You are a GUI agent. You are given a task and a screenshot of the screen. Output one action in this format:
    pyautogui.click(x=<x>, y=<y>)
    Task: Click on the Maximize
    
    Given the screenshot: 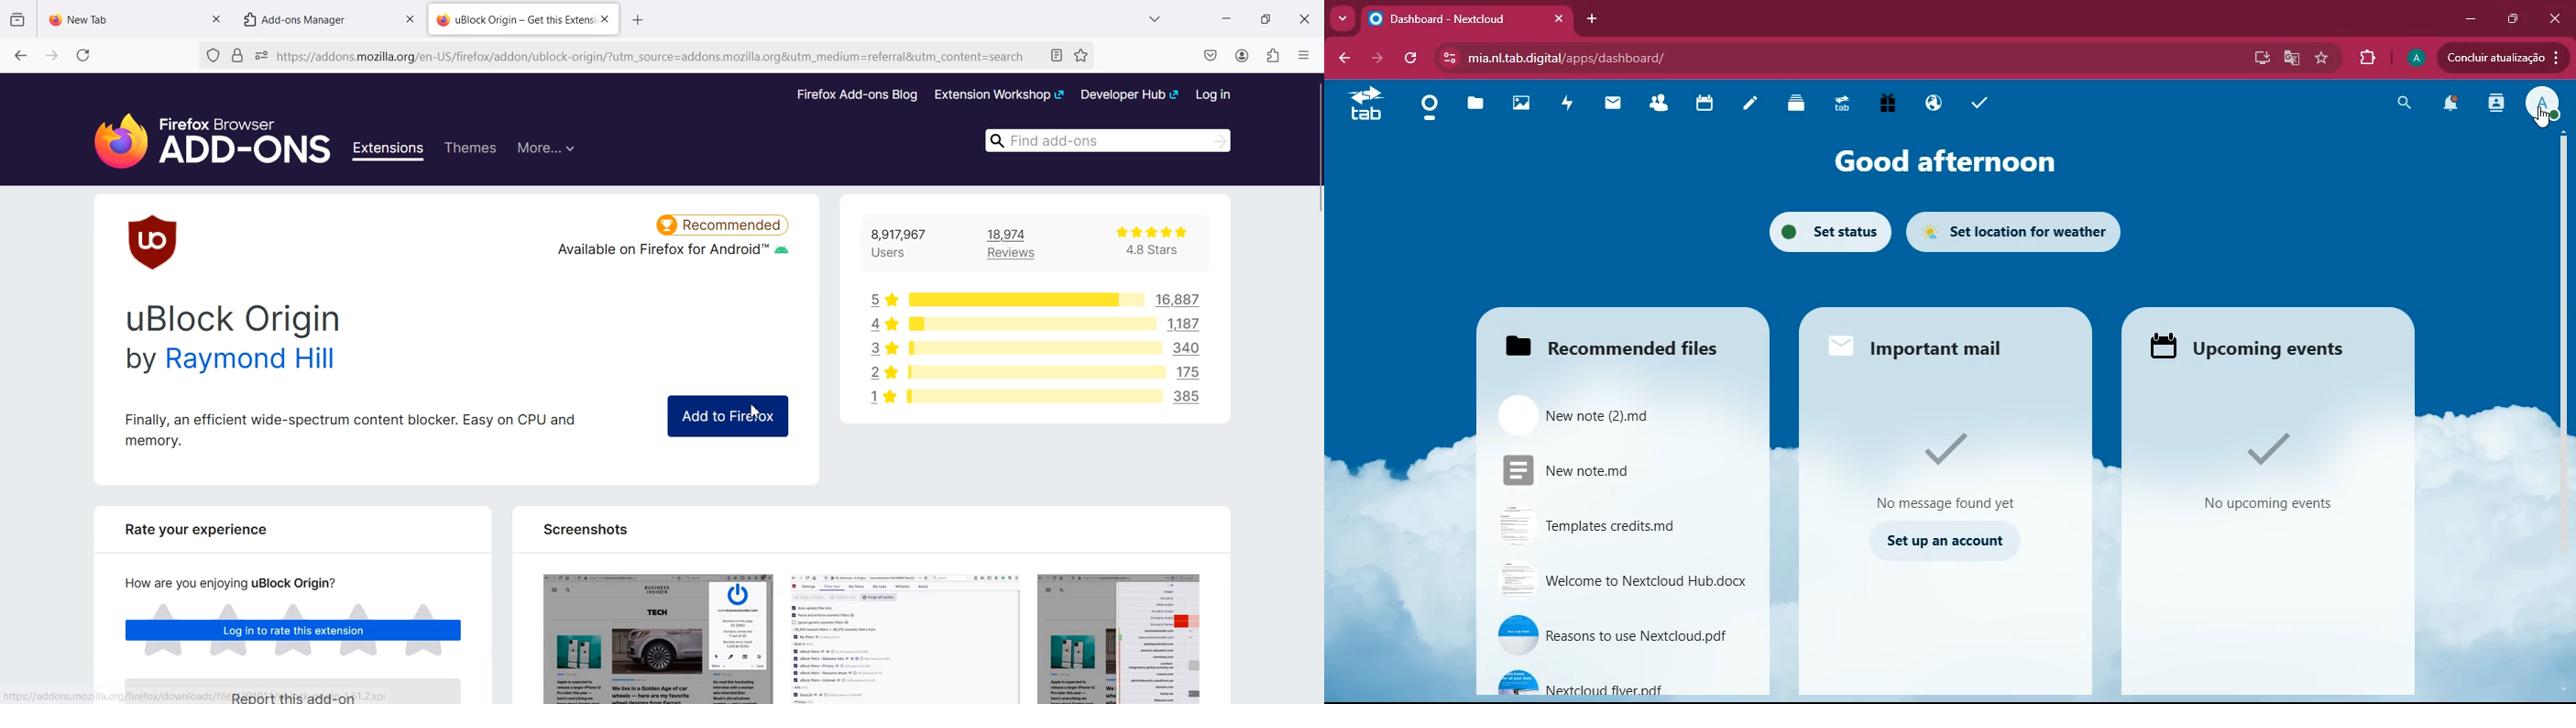 What is the action you would take?
    pyautogui.click(x=1266, y=18)
    